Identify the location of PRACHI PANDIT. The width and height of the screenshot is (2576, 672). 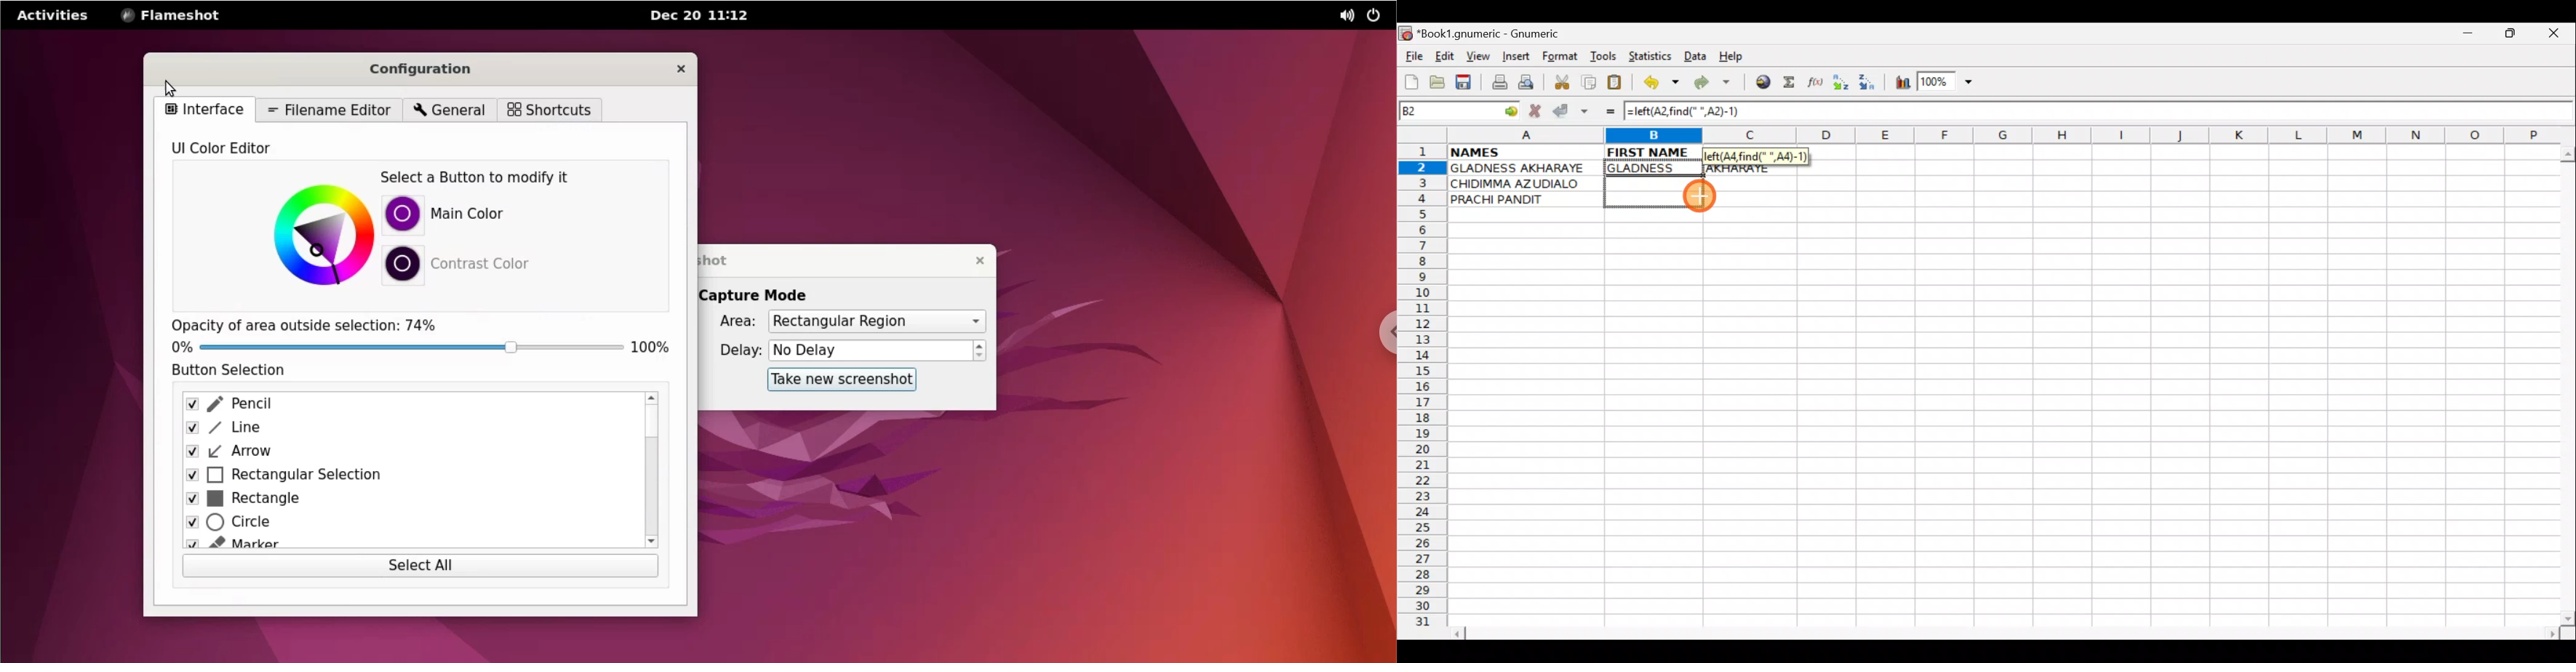
(1518, 200).